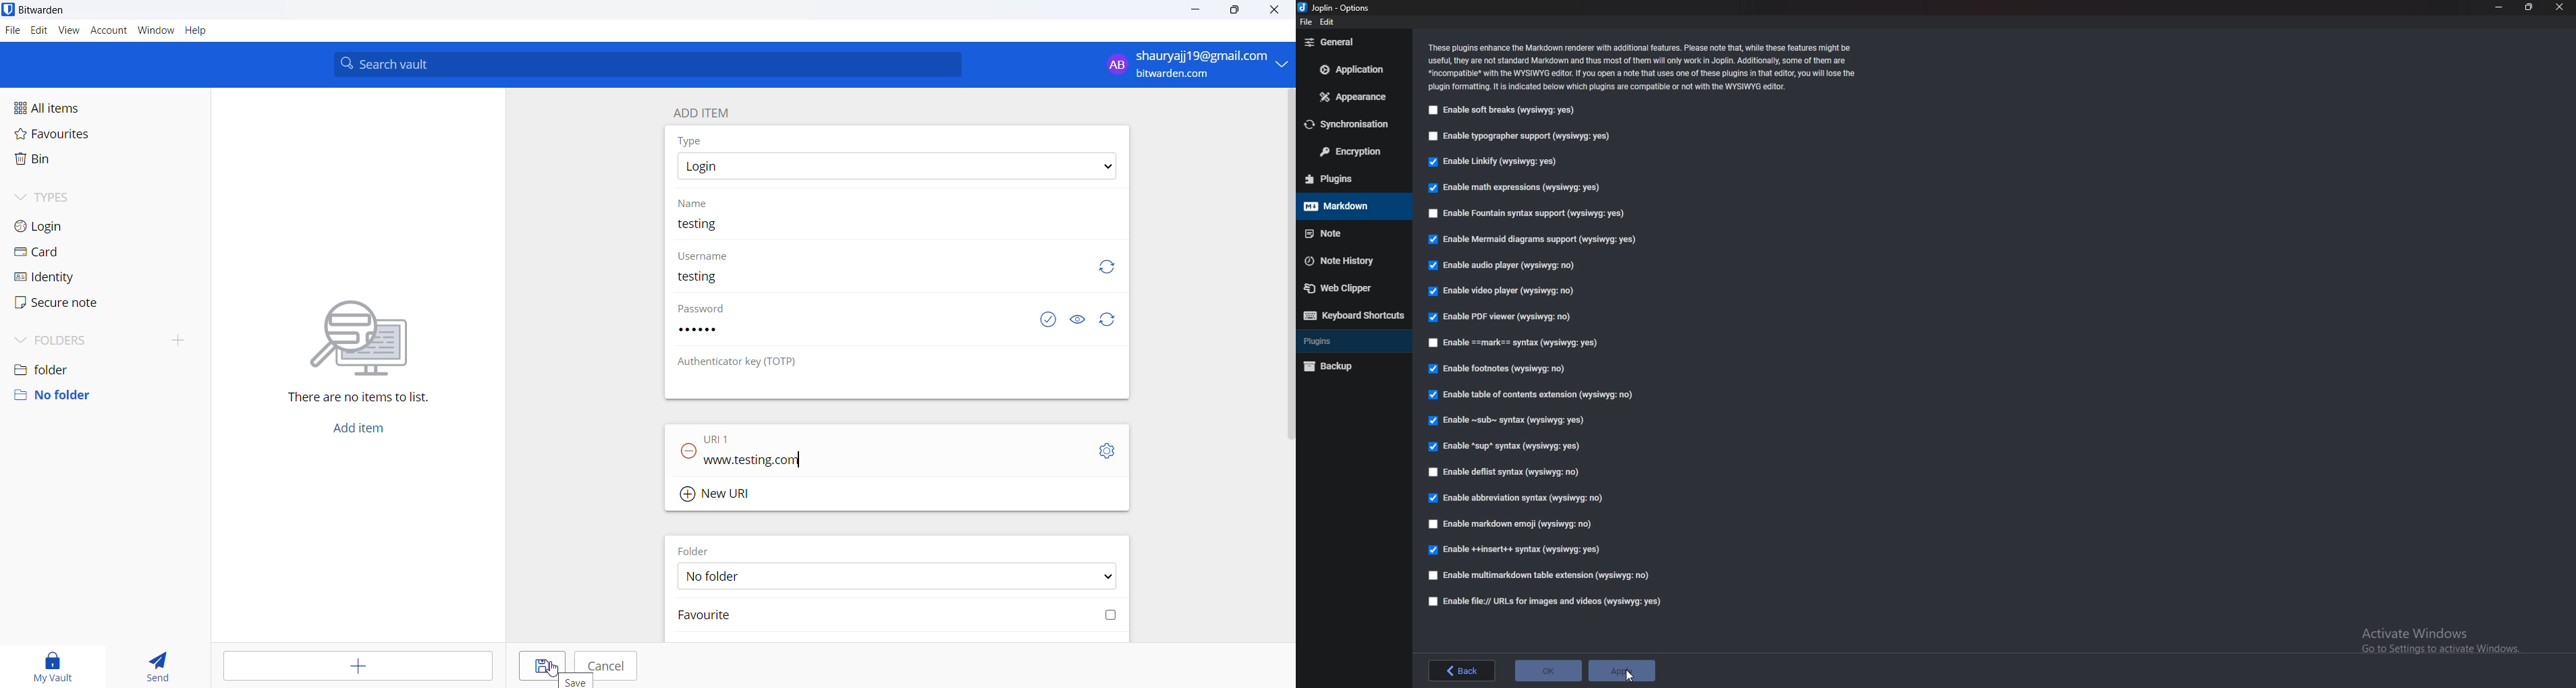 This screenshot has width=2576, height=700. I want to click on application name and logo, so click(50, 11).